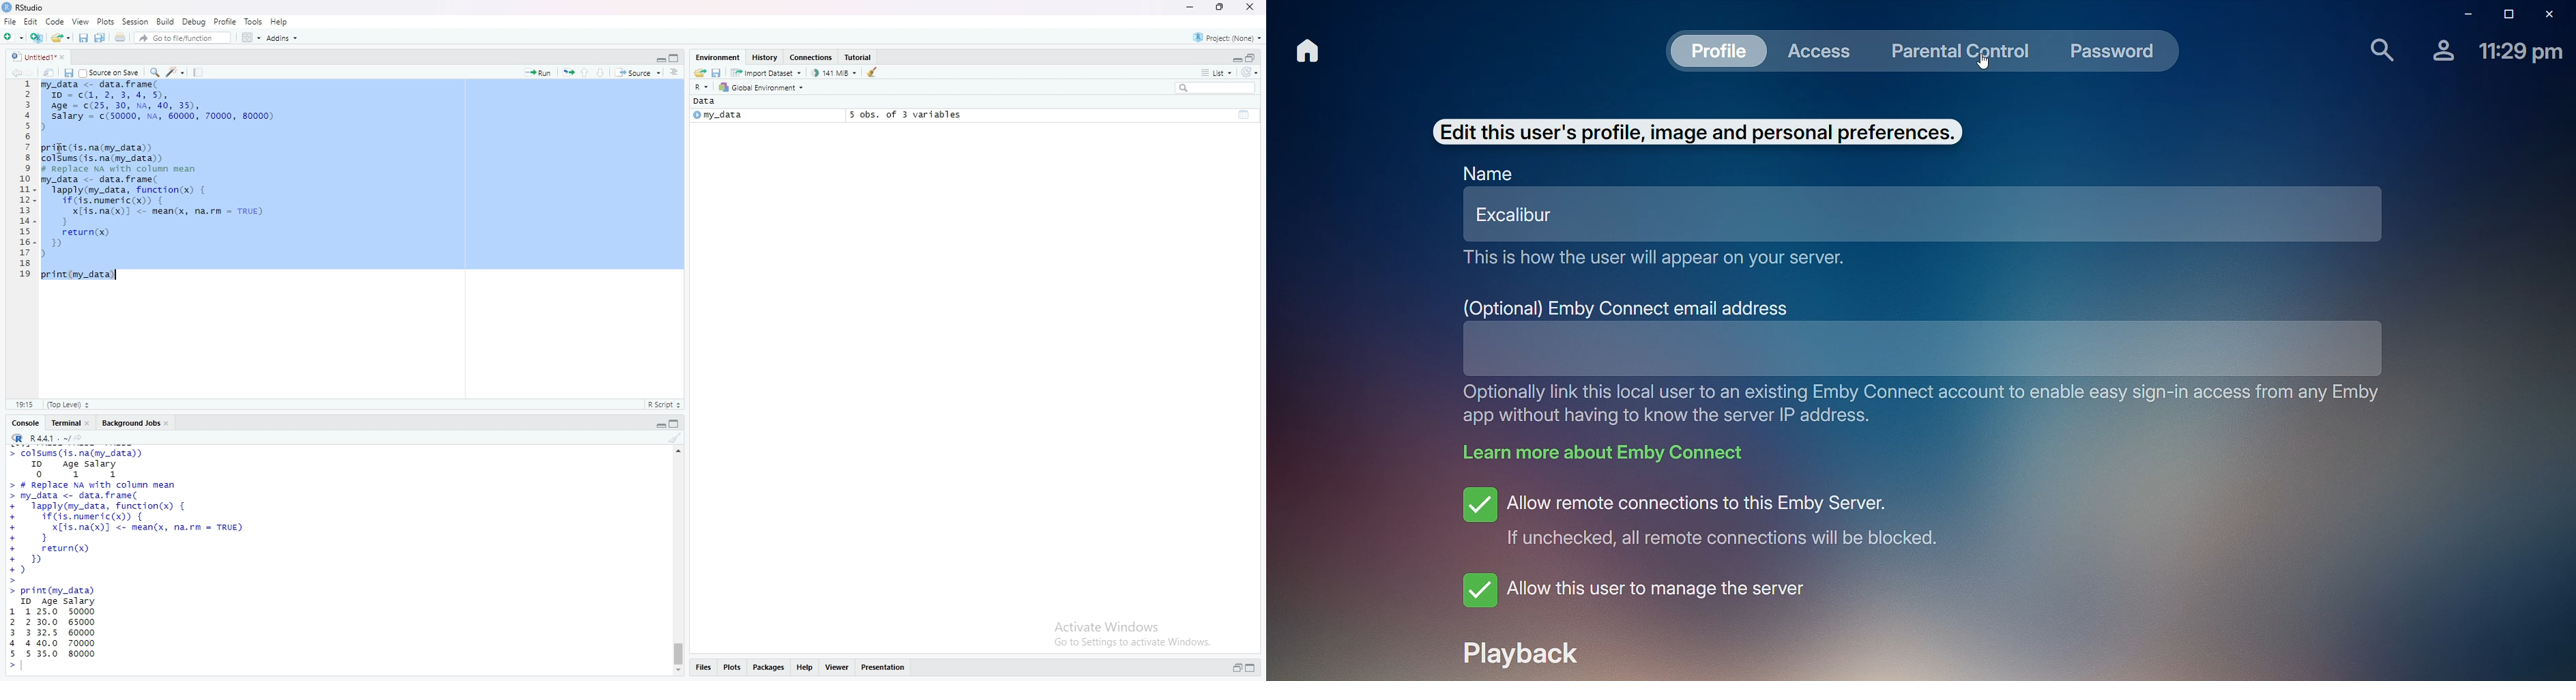 Image resolution: width=2576 pixels, height=700 pixels. I want to click on clear console, so click(676, 439).